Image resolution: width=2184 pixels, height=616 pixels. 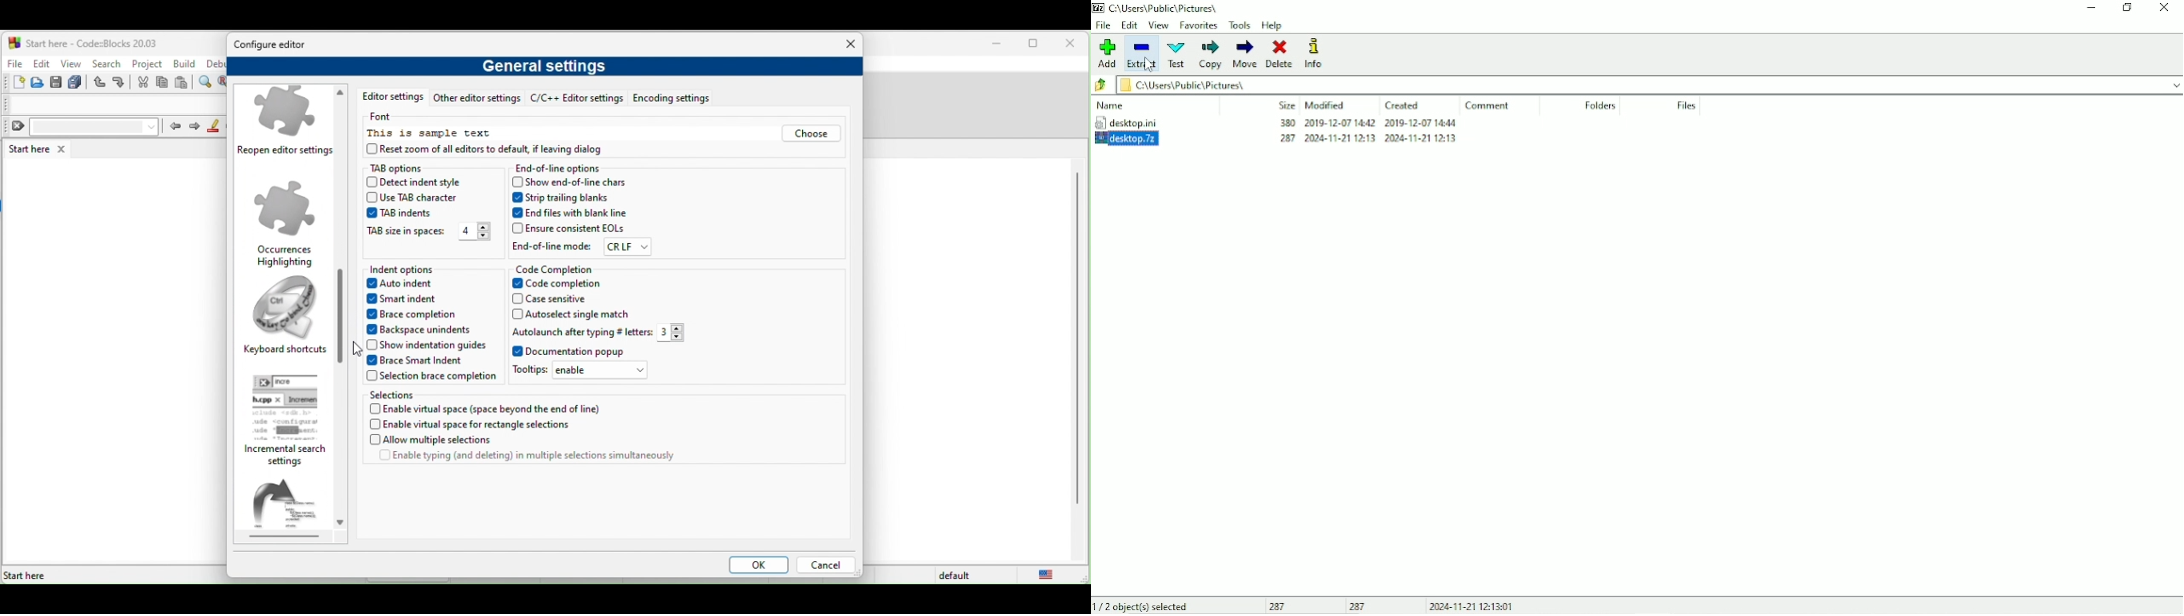 I want to click on brace smart indent, so click(x=421, y=361).